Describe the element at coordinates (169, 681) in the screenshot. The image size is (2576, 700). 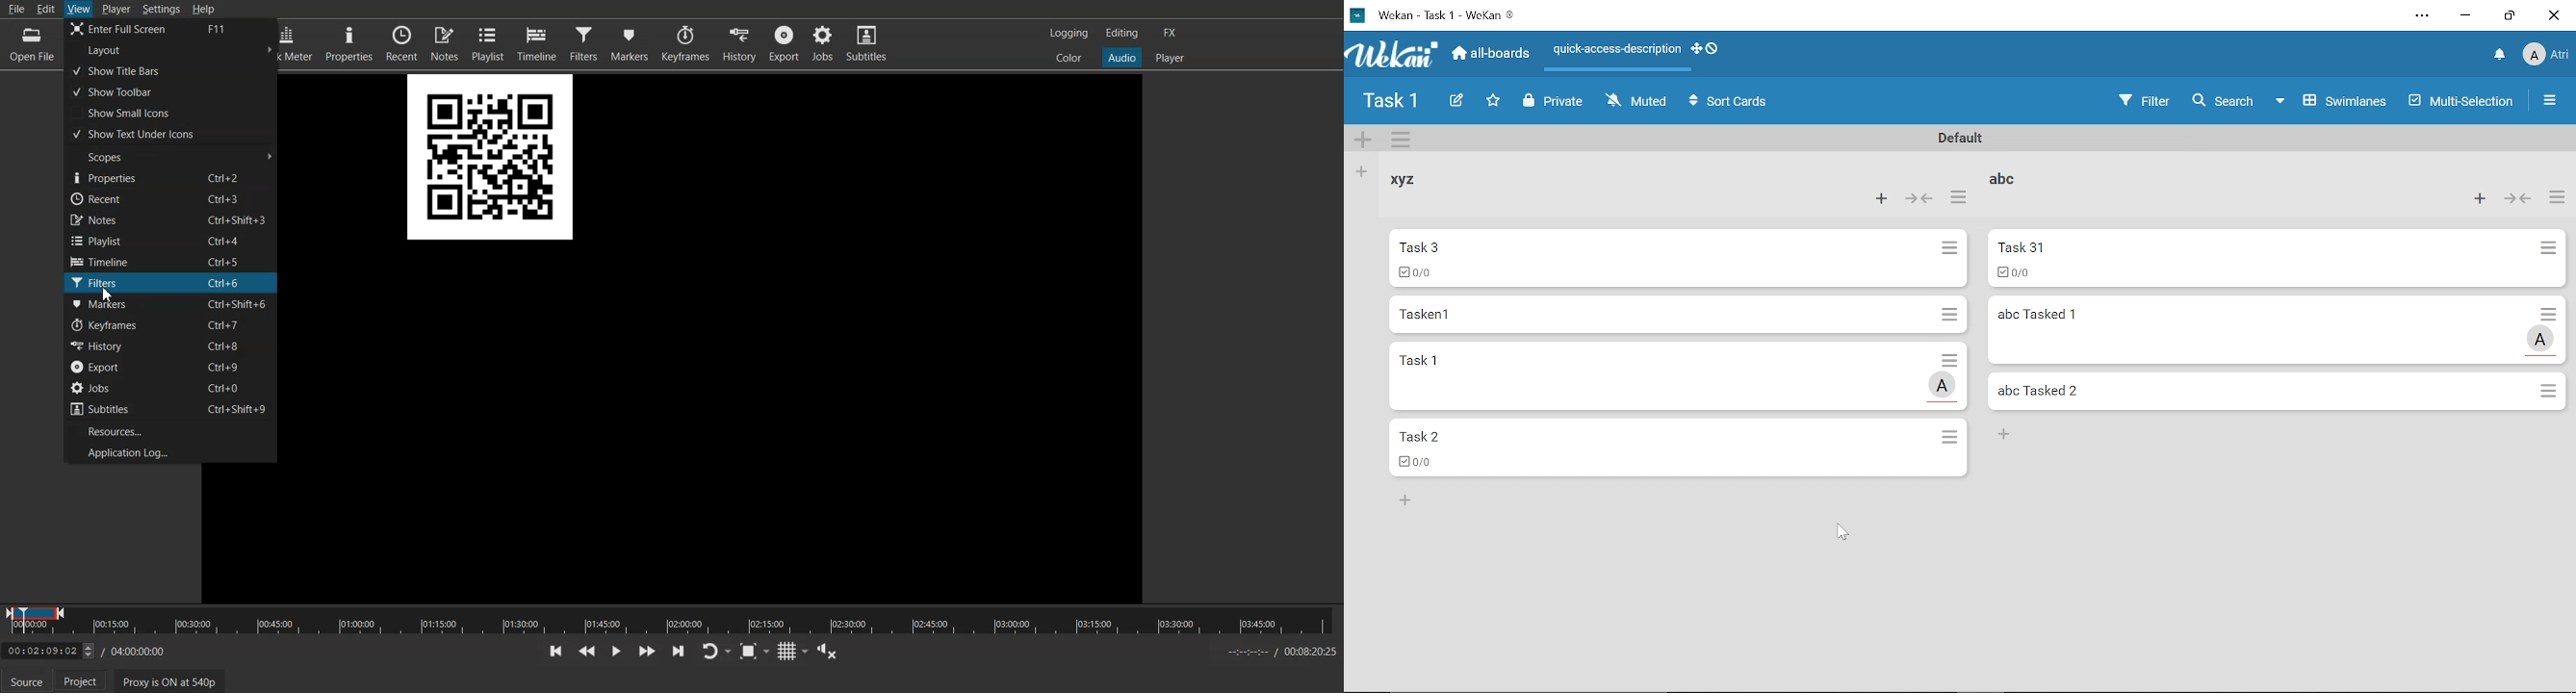
I see `Proxy is ON at 540p` at that location.